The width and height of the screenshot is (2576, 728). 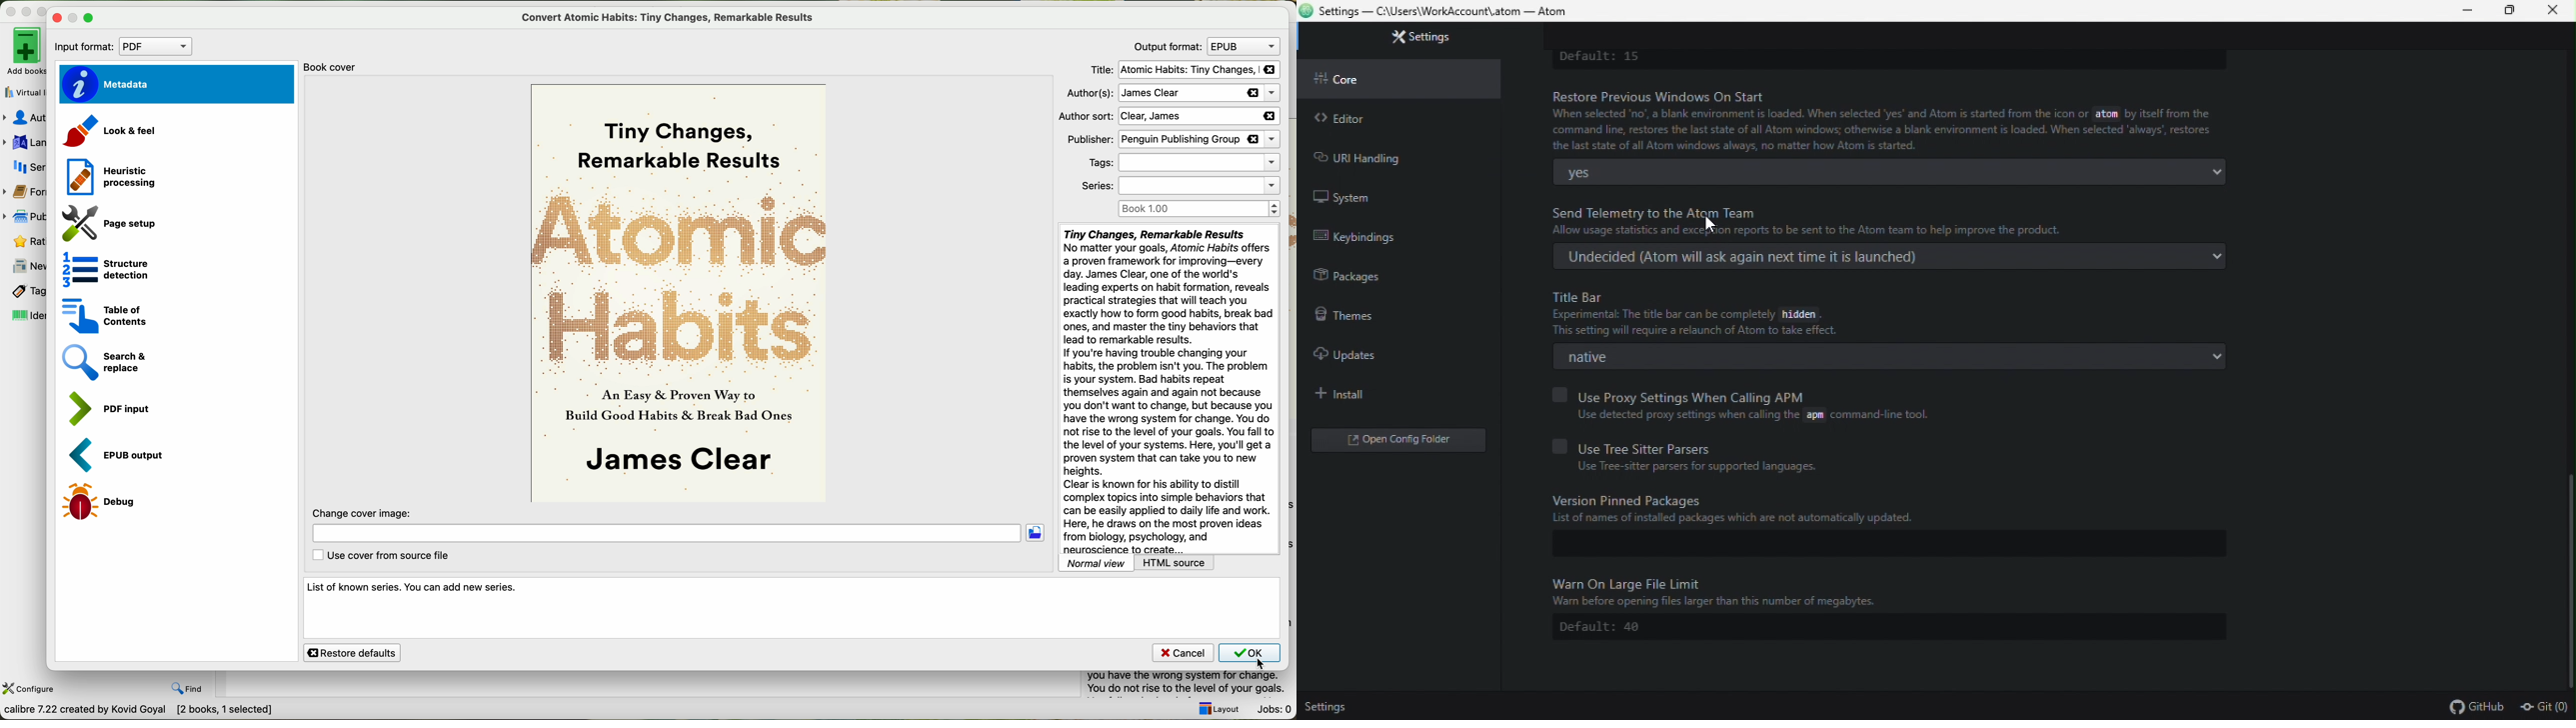 I want to click on Use Tree-sitter parsers for supported languages., so click(x=1695, y=469).